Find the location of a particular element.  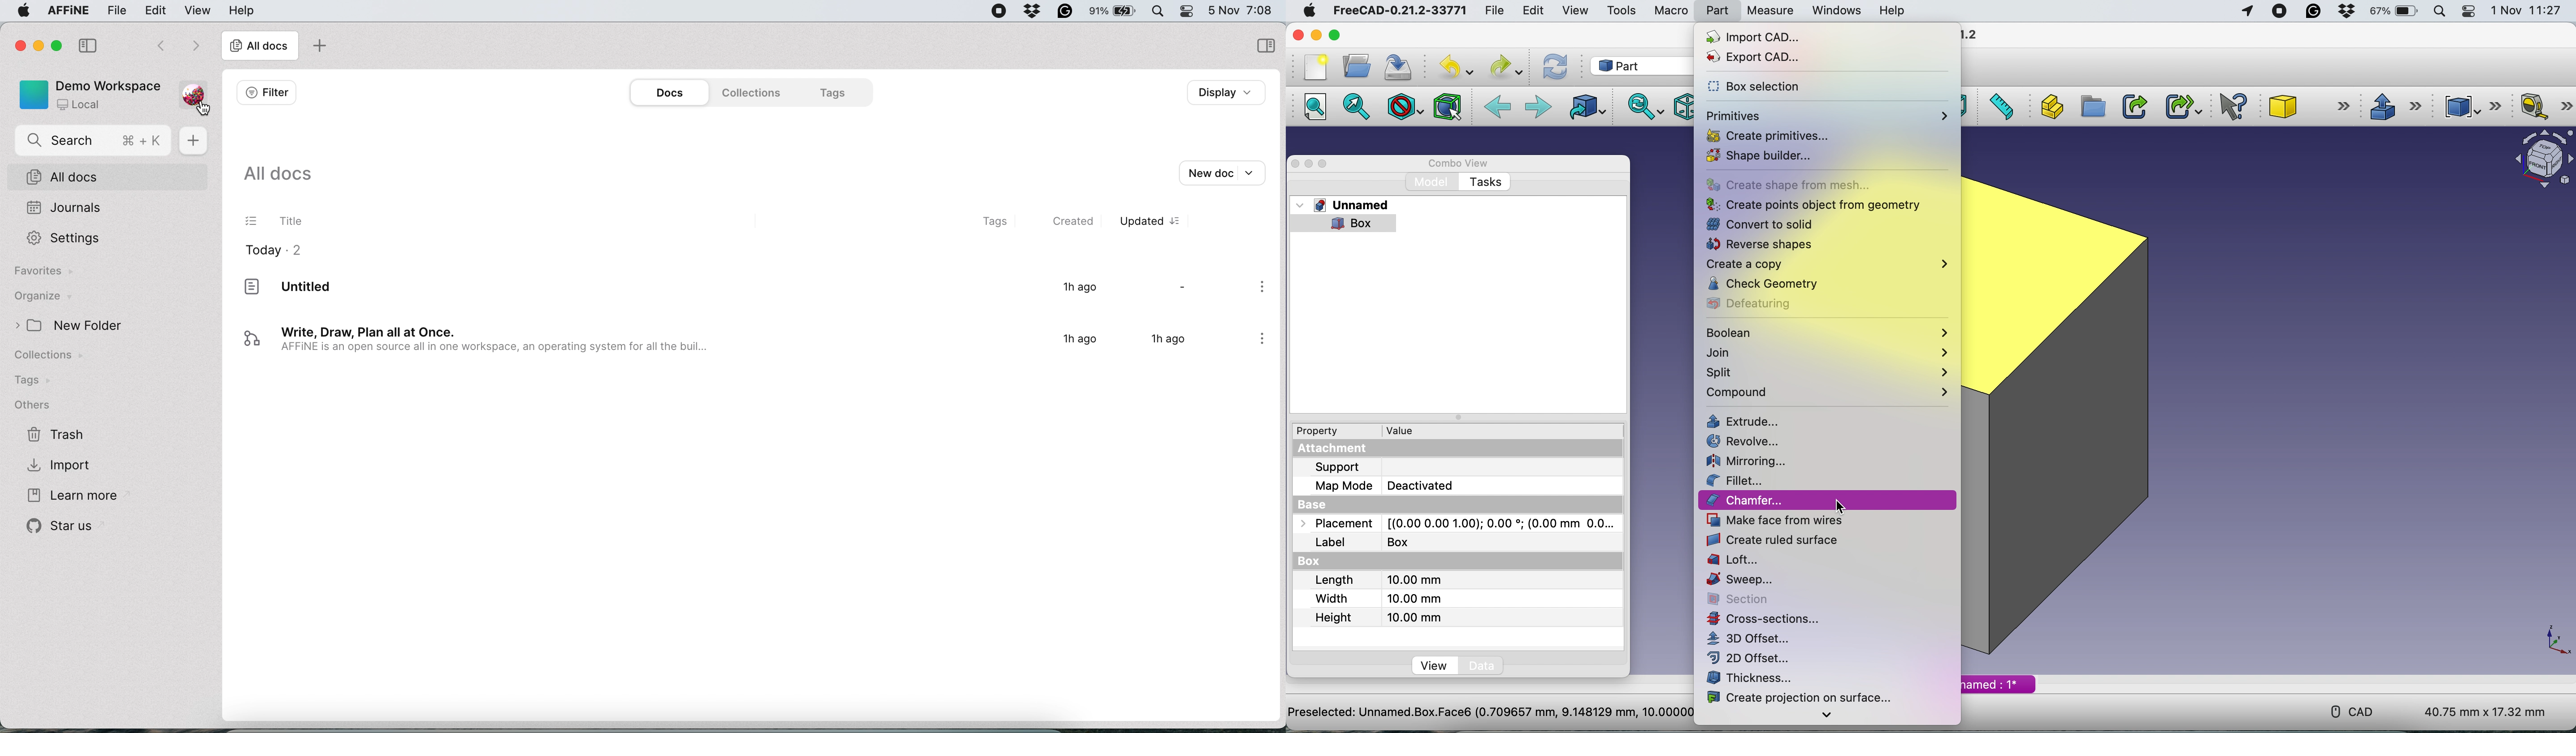

create points object from geometry is located at coordinates (1817, 205).